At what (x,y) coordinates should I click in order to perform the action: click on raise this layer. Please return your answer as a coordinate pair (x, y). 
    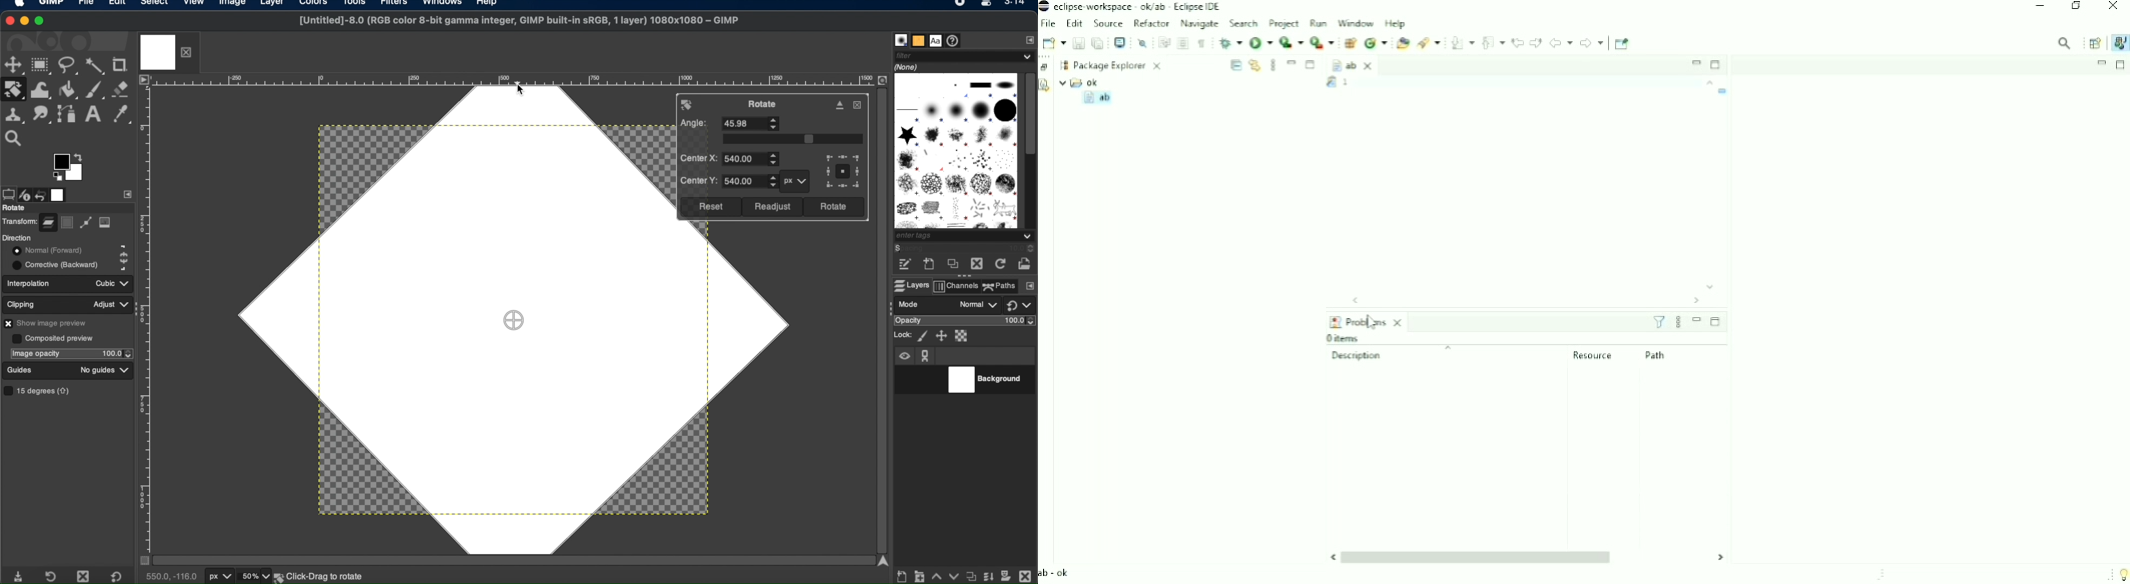
    Looking at the image, I should click on (936, 574).